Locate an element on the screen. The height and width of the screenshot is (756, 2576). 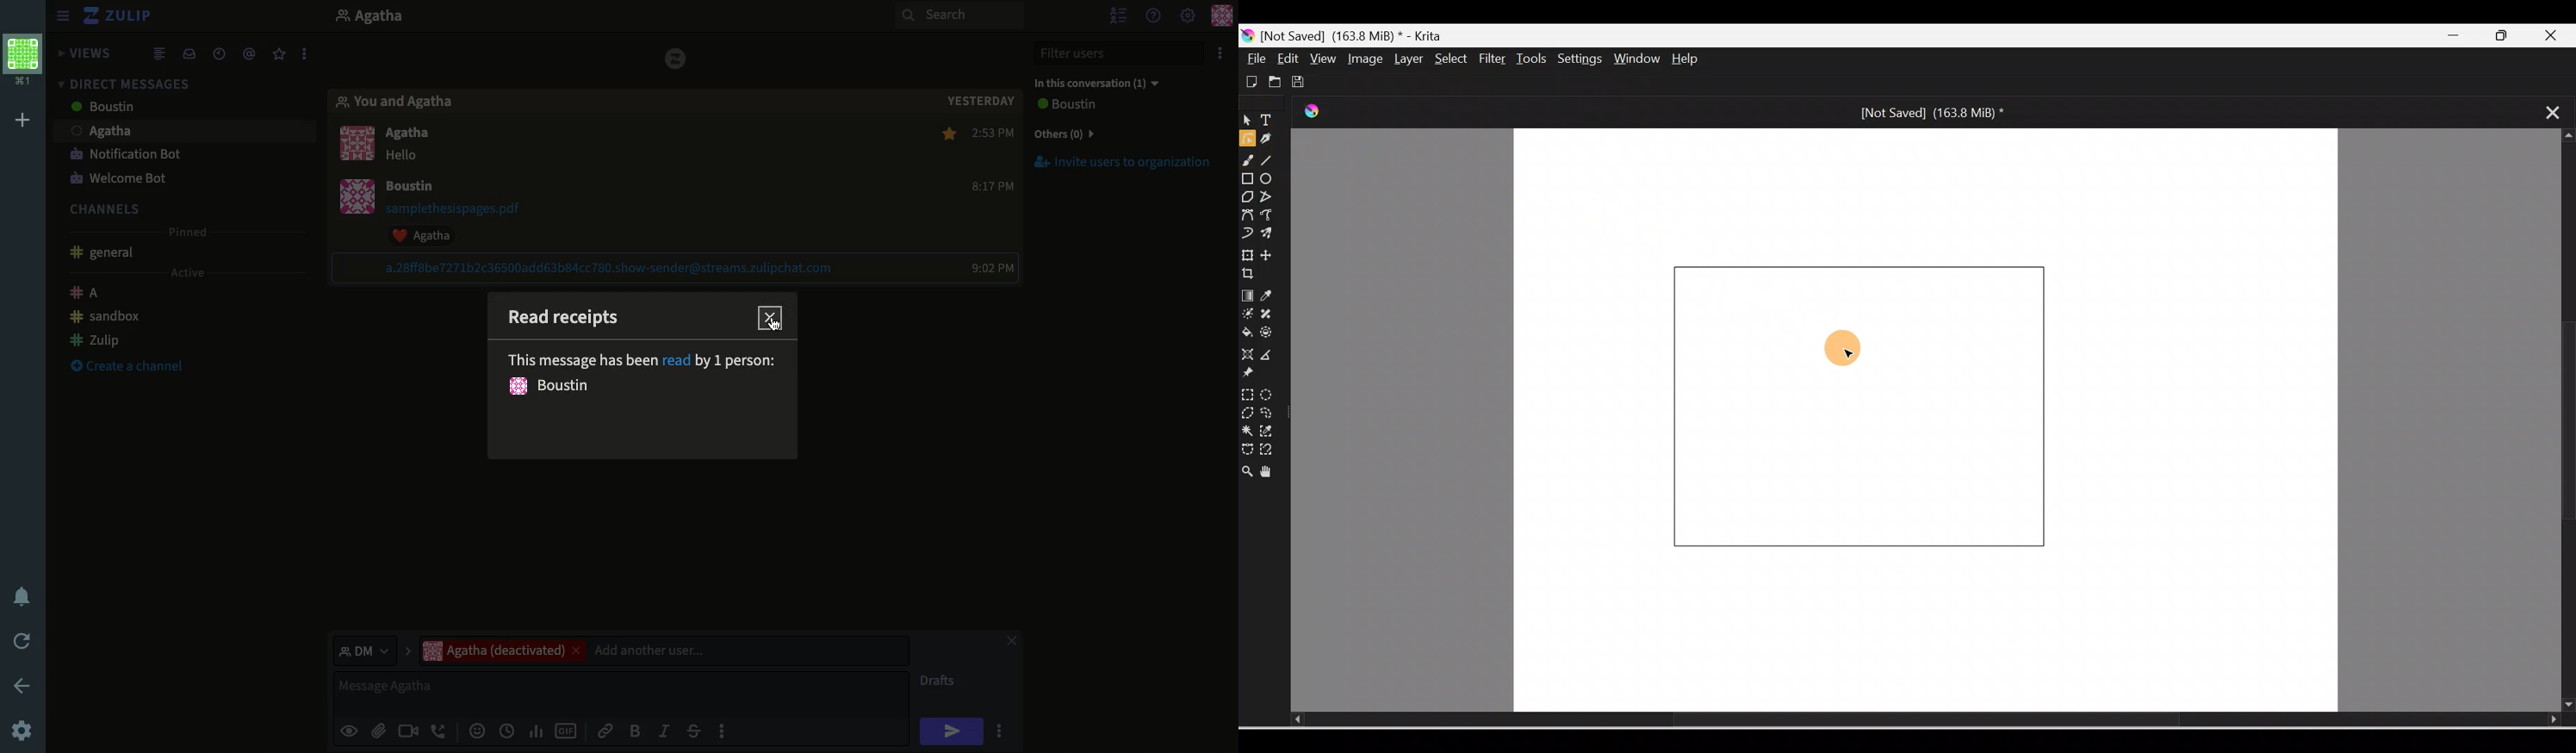
Line is located at coordinates (1271, 162).